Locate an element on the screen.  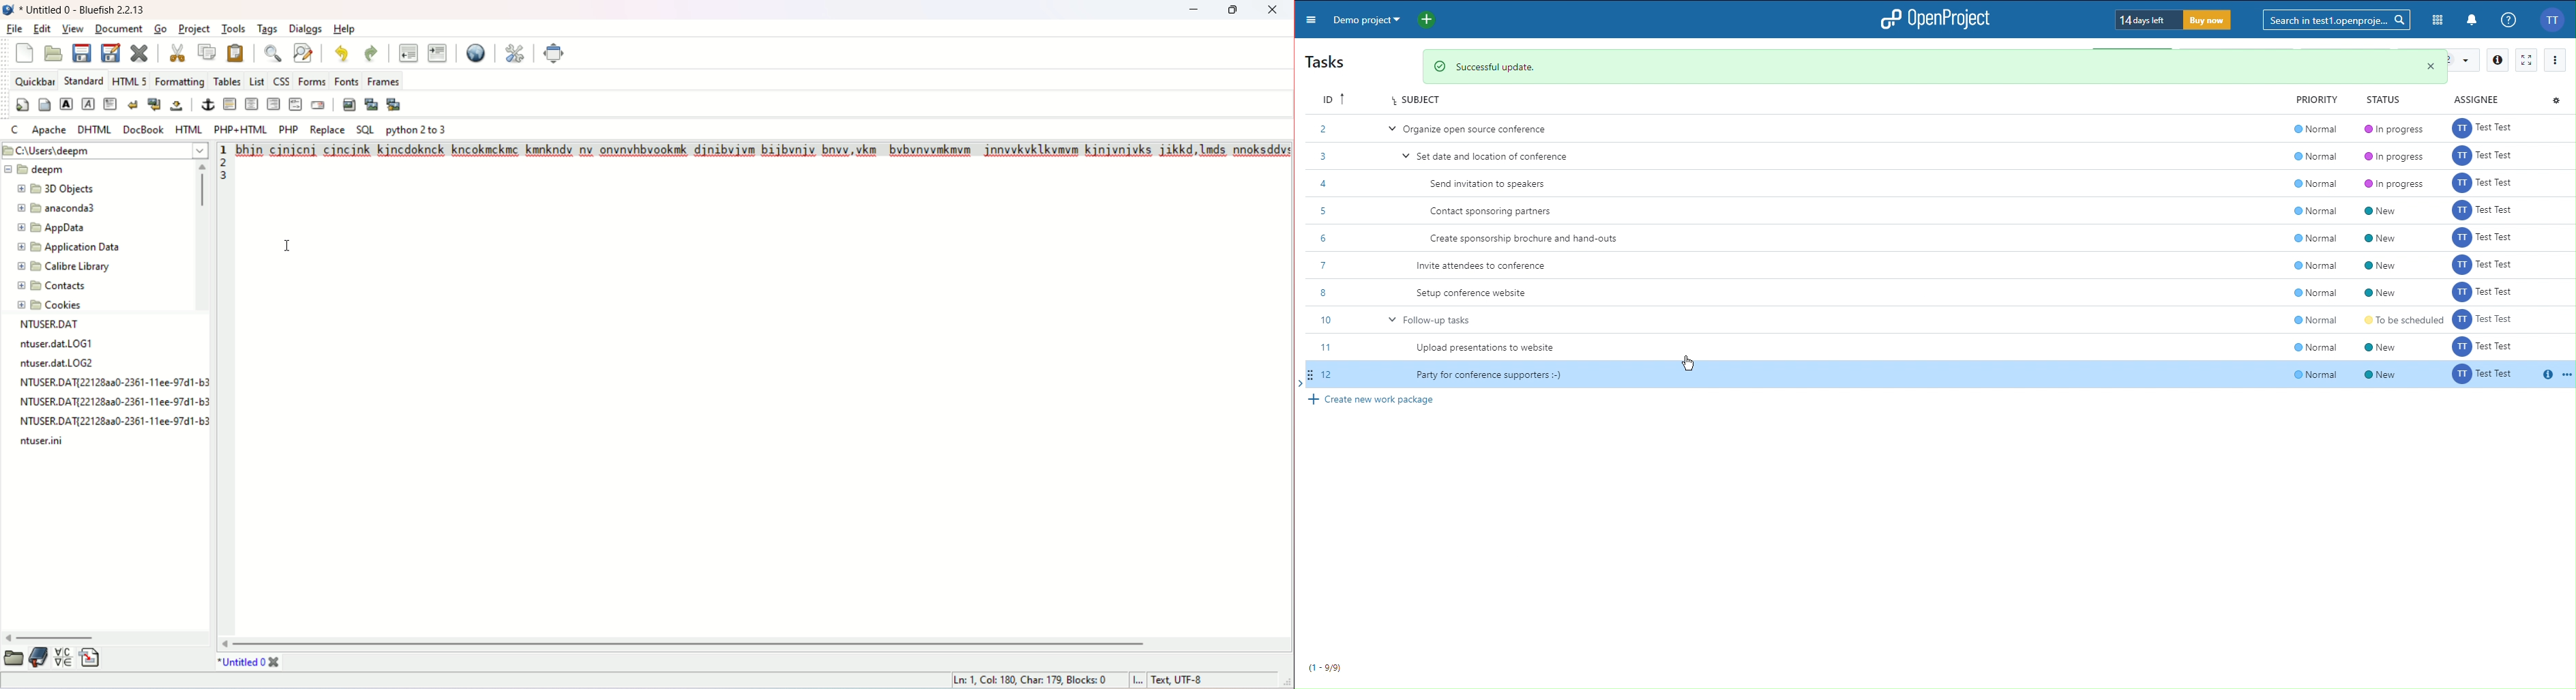
PHP+HTML is located at coordinates (241, 129).